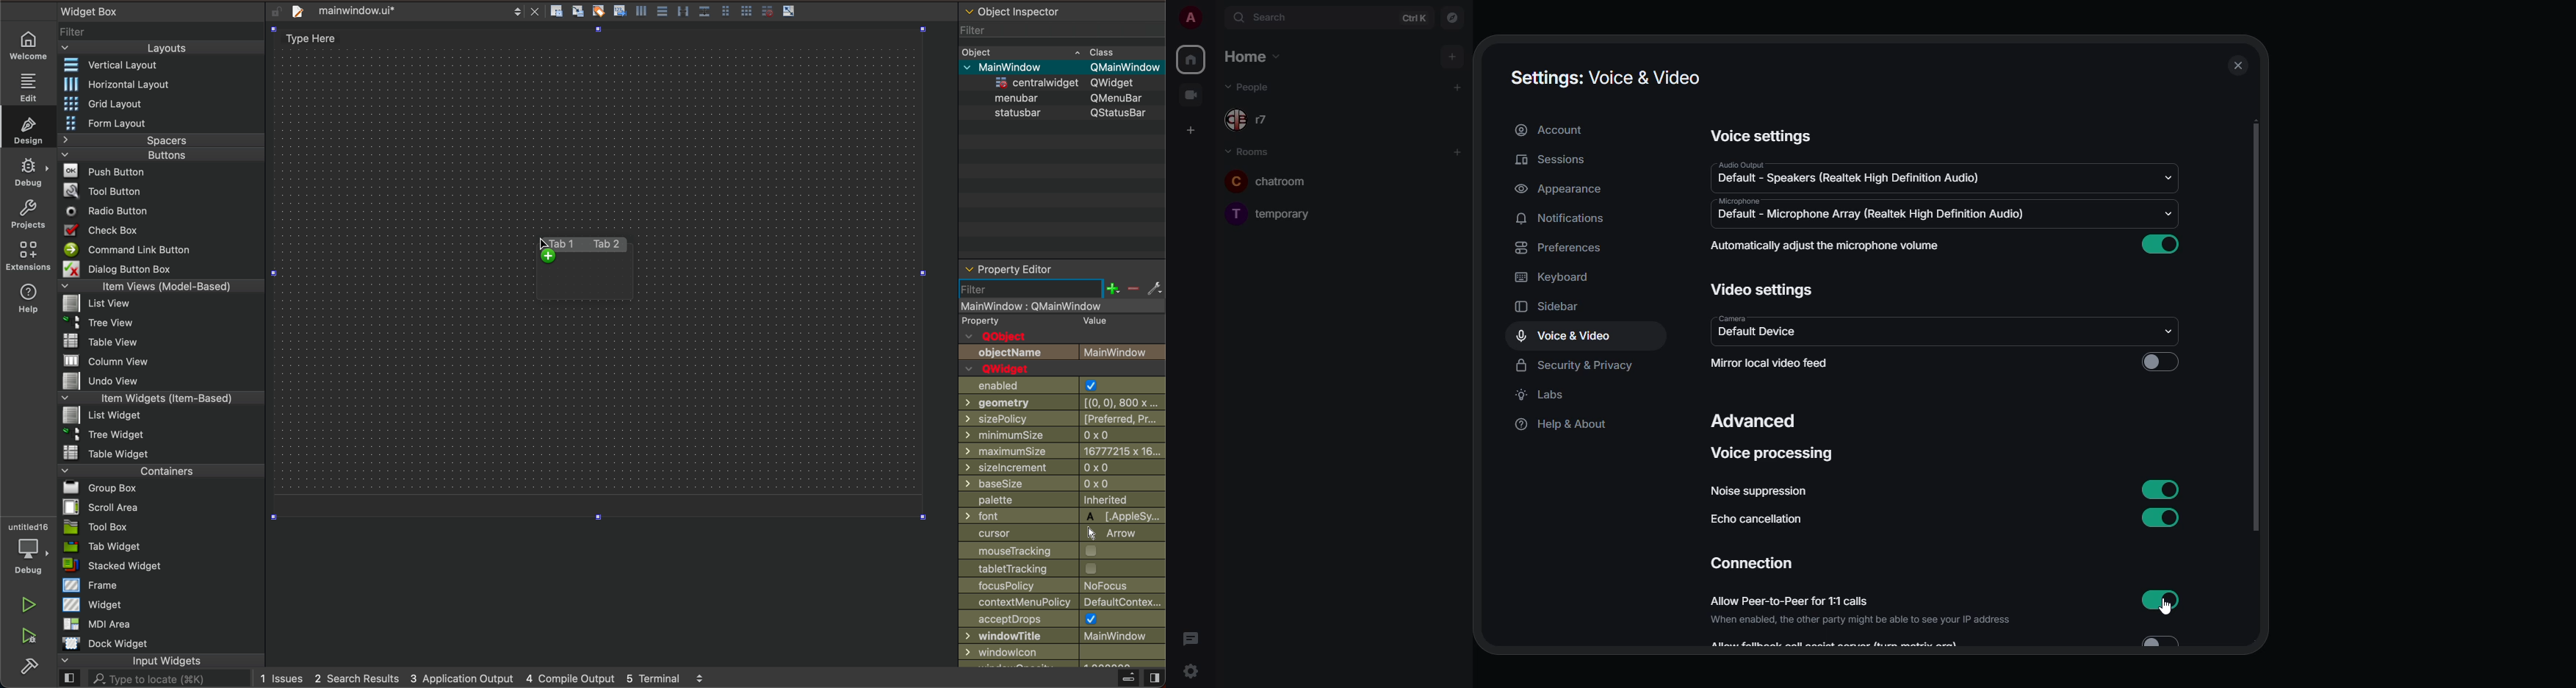 The height and width of the screenshot is (700, 2576). I want to click on Item Widgets (Item-Based), so click(162, 398).